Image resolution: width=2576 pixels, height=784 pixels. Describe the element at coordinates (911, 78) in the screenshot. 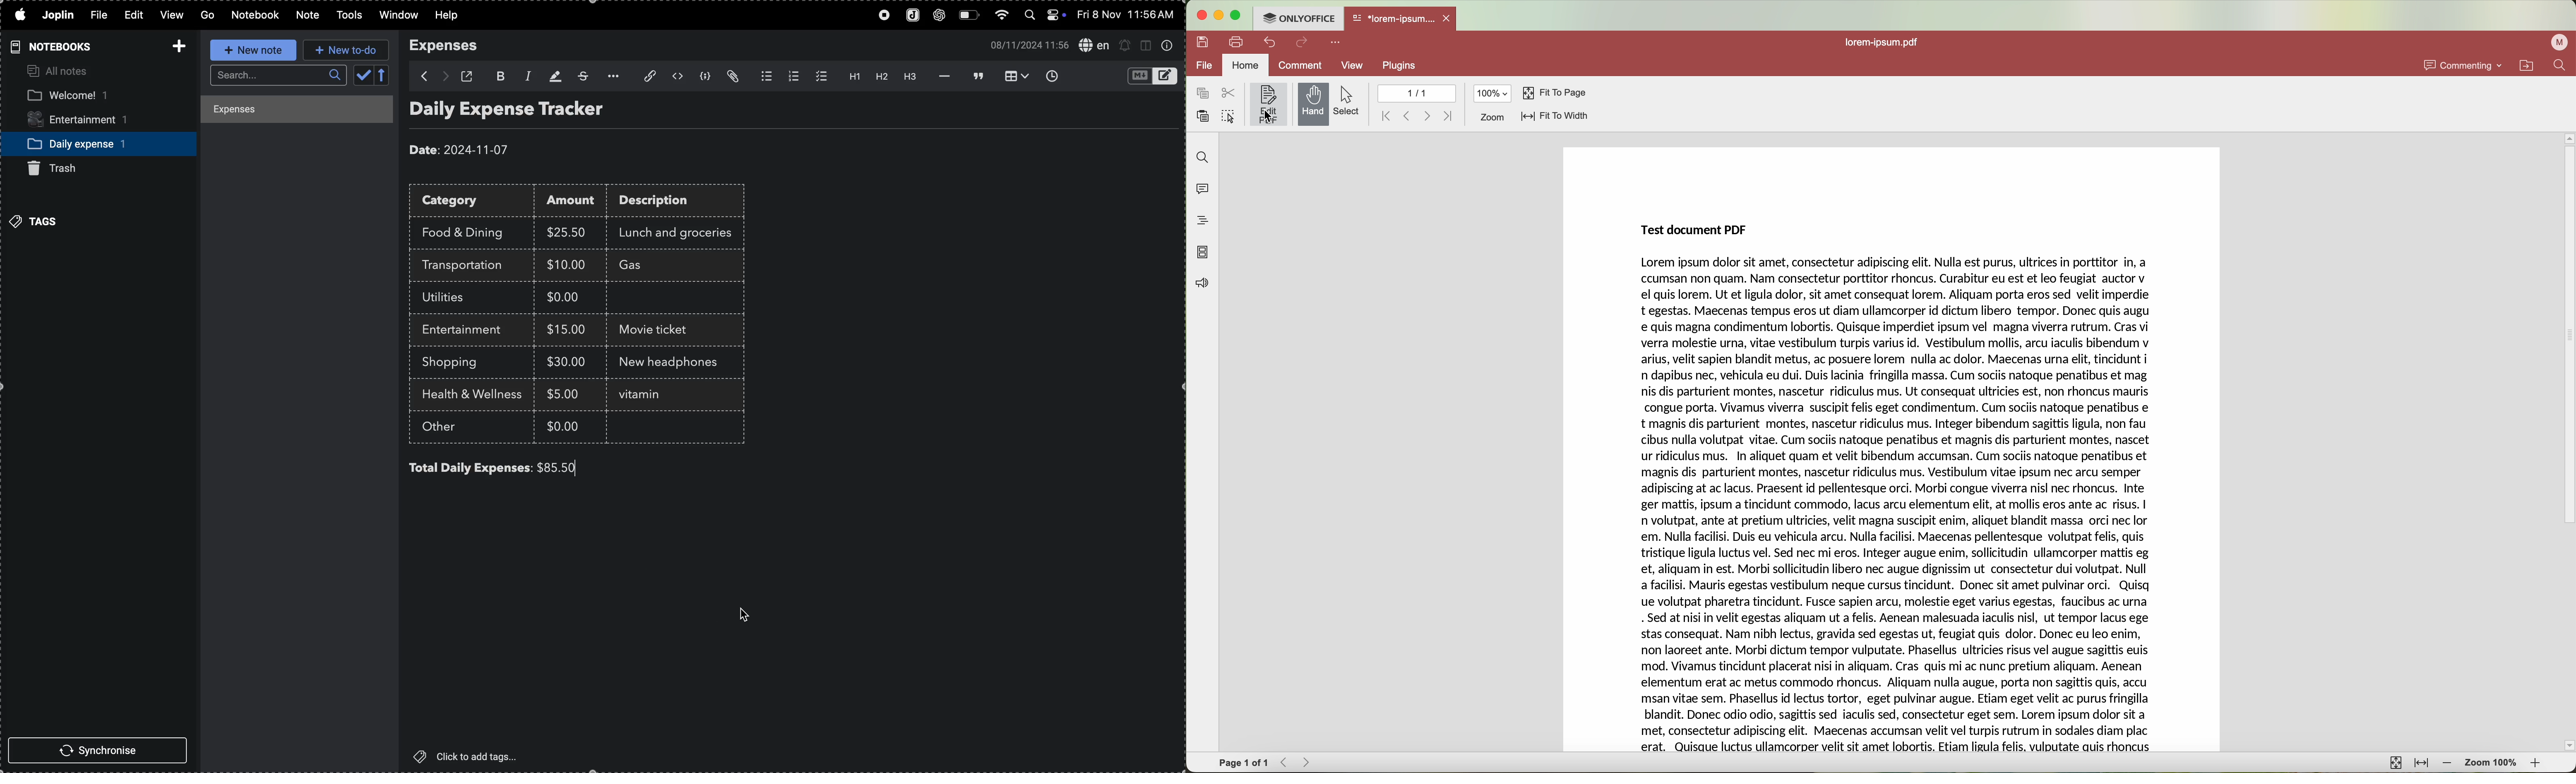

I see `heading 3` at that location.